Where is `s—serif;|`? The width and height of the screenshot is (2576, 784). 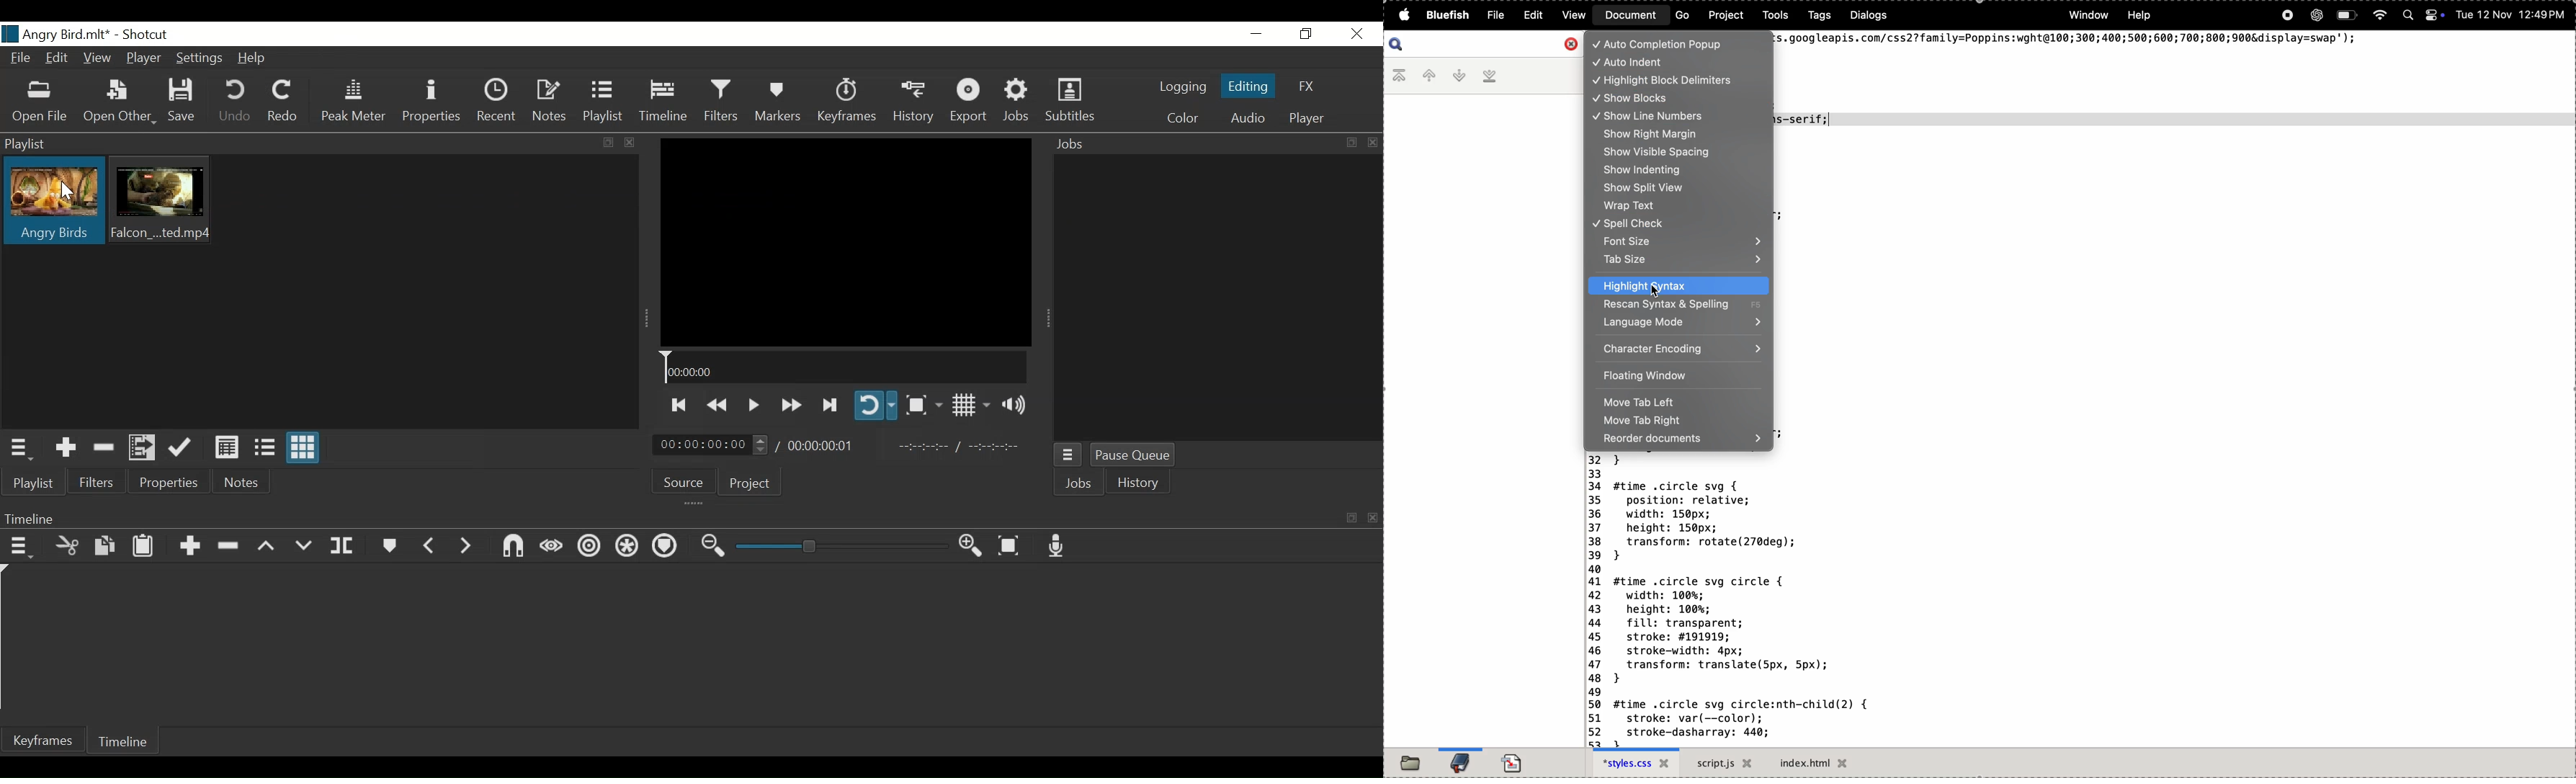
s—serif;| is located at coordinates (1806, 119).